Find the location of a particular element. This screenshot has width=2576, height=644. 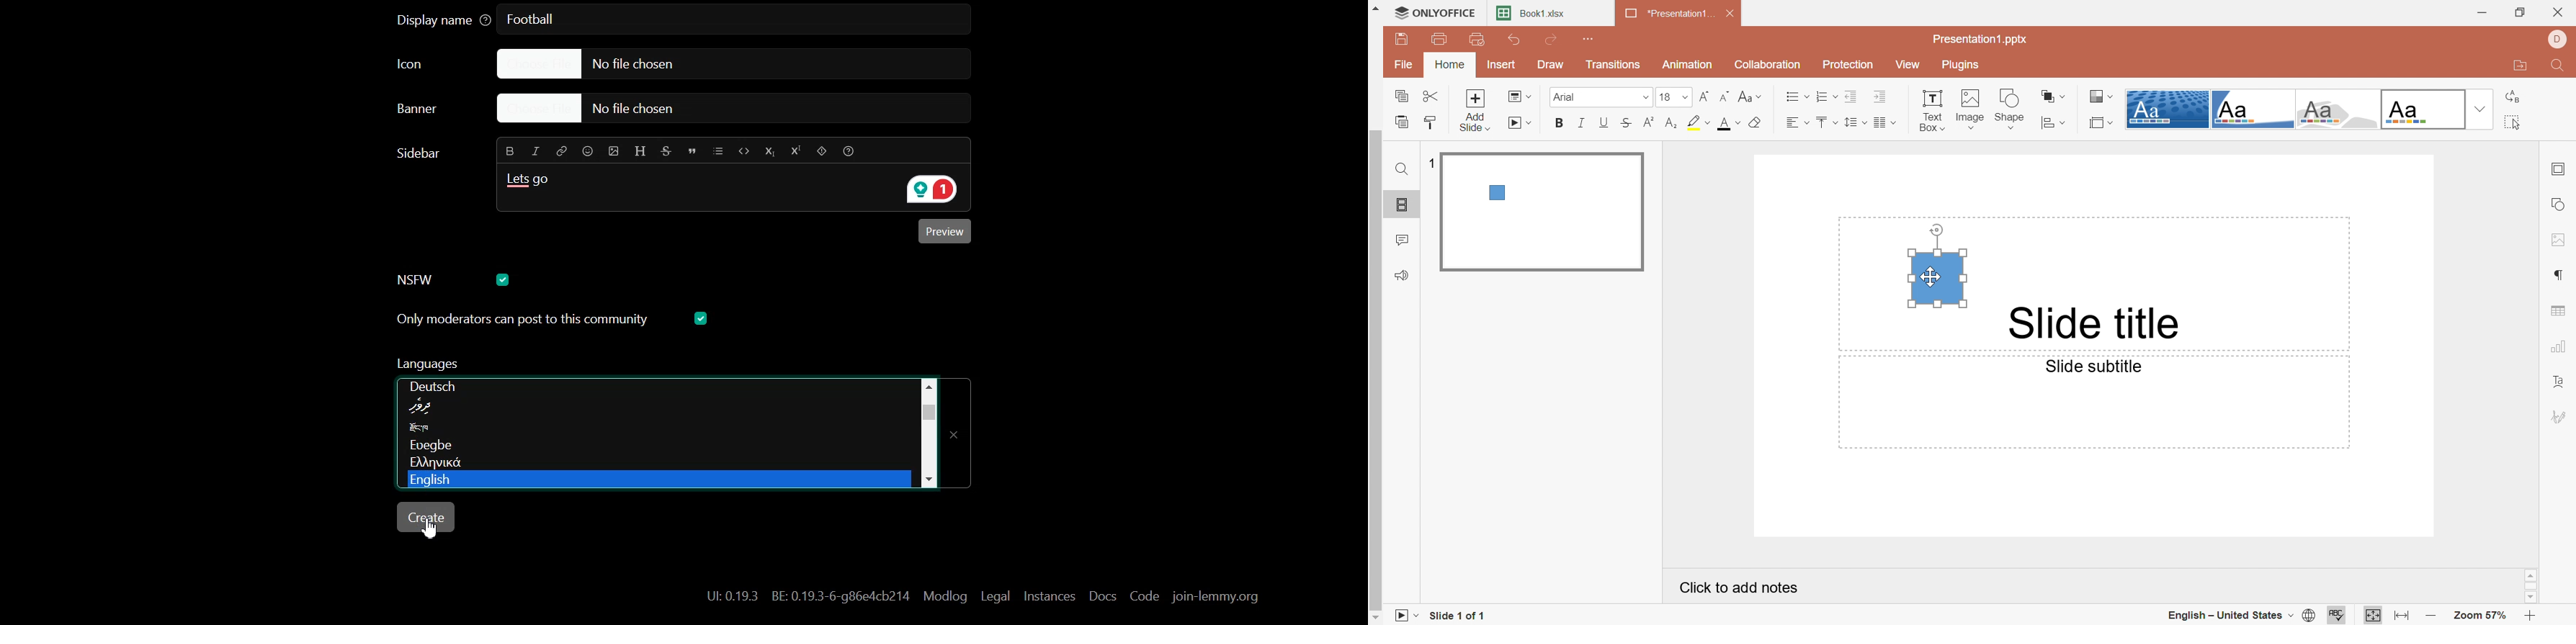

1 is located at coordinates (1430, 160).